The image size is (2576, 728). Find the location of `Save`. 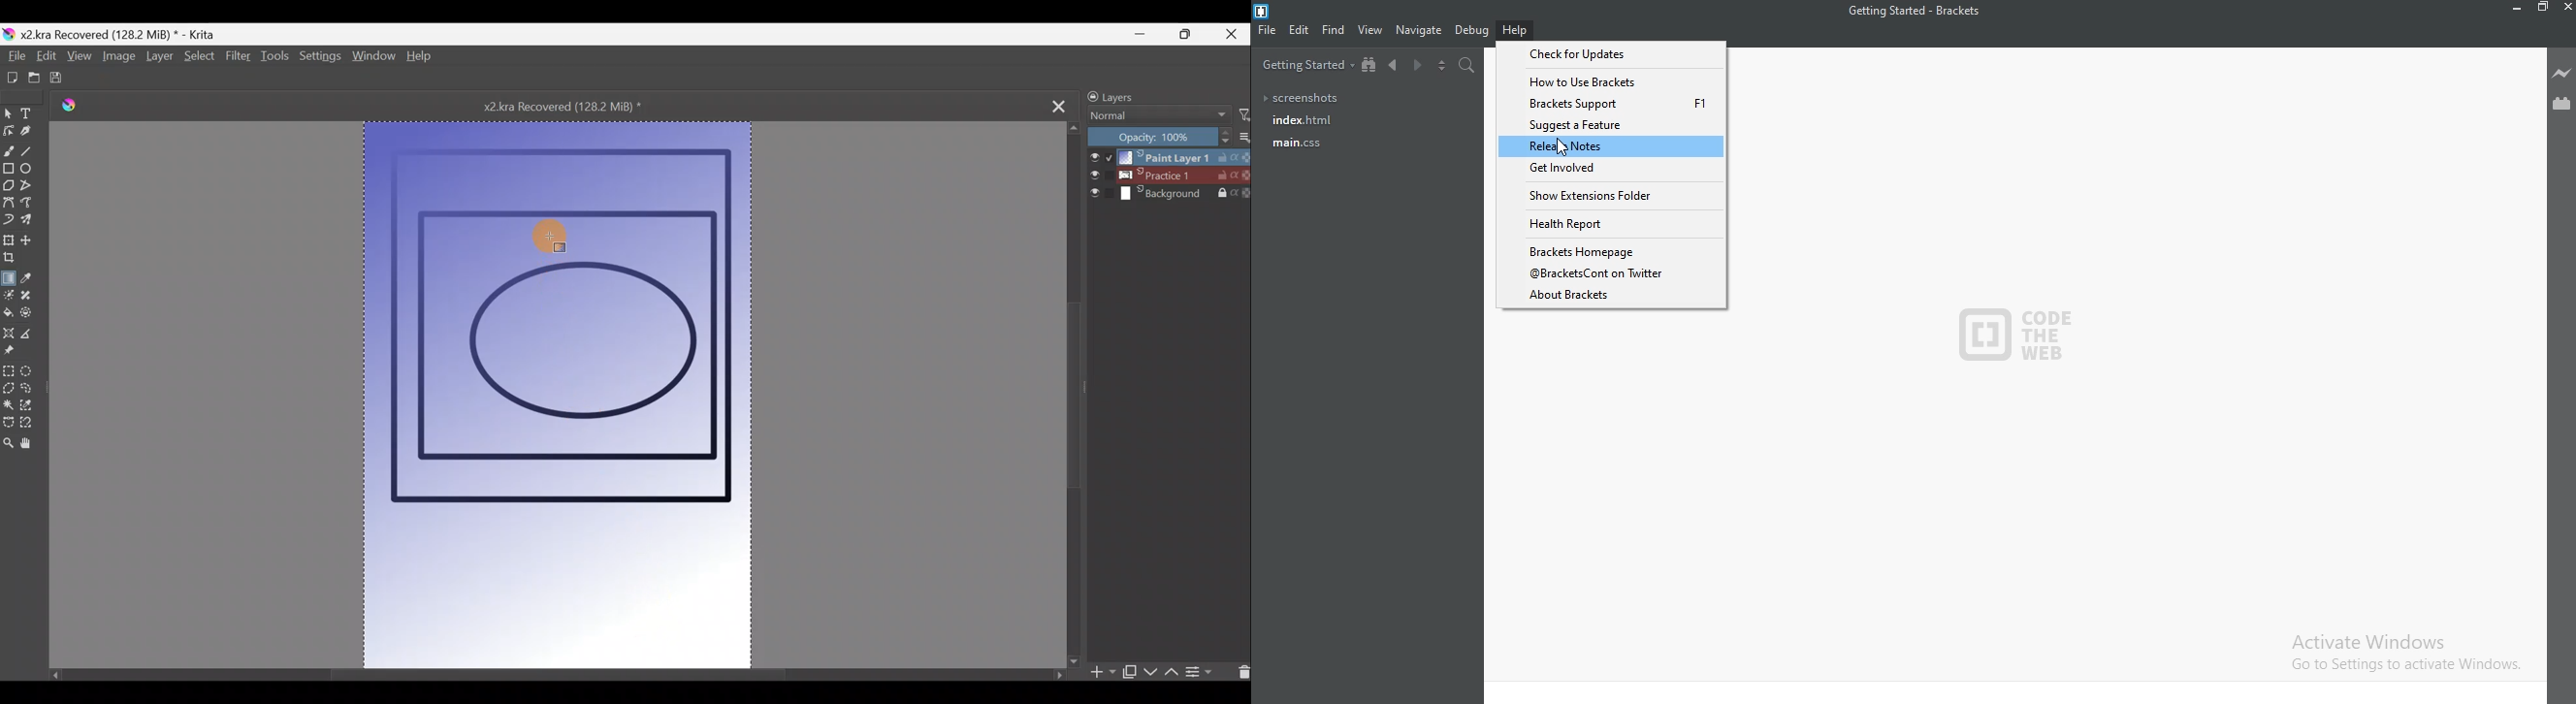

Save is located at coordinates (62, 79).